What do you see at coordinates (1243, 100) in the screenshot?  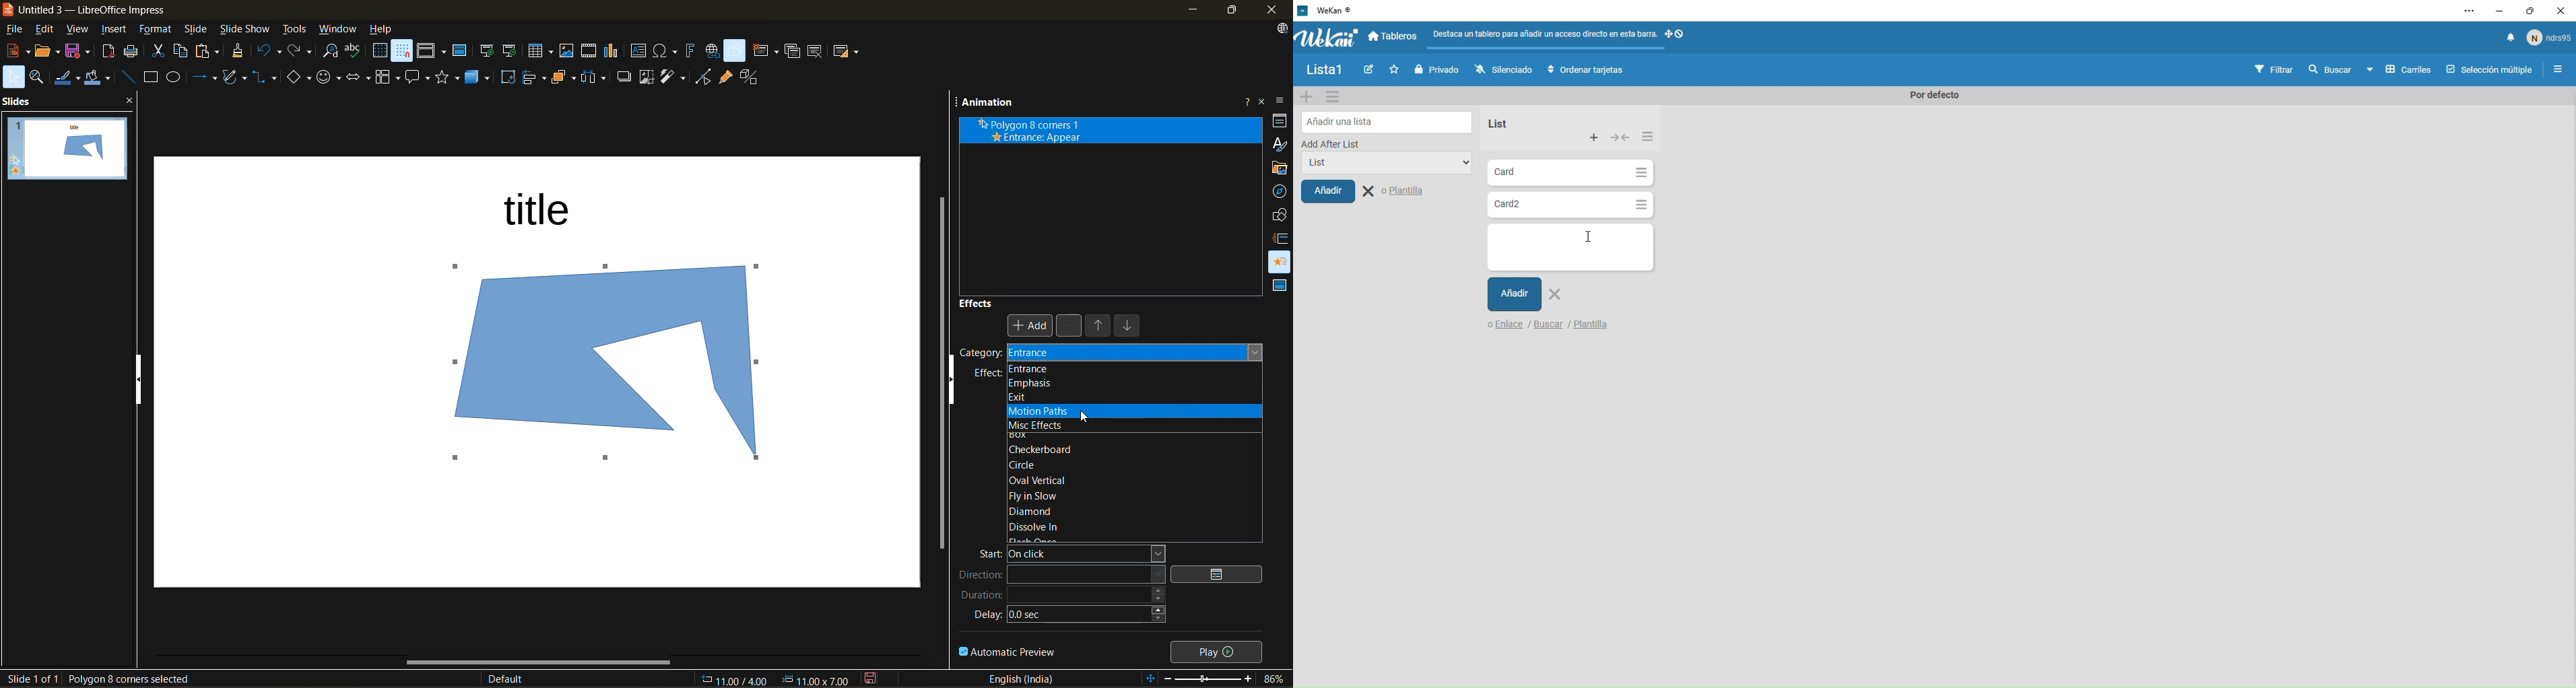 I see `help about this sidebar` at bounding box center [1243, 100].